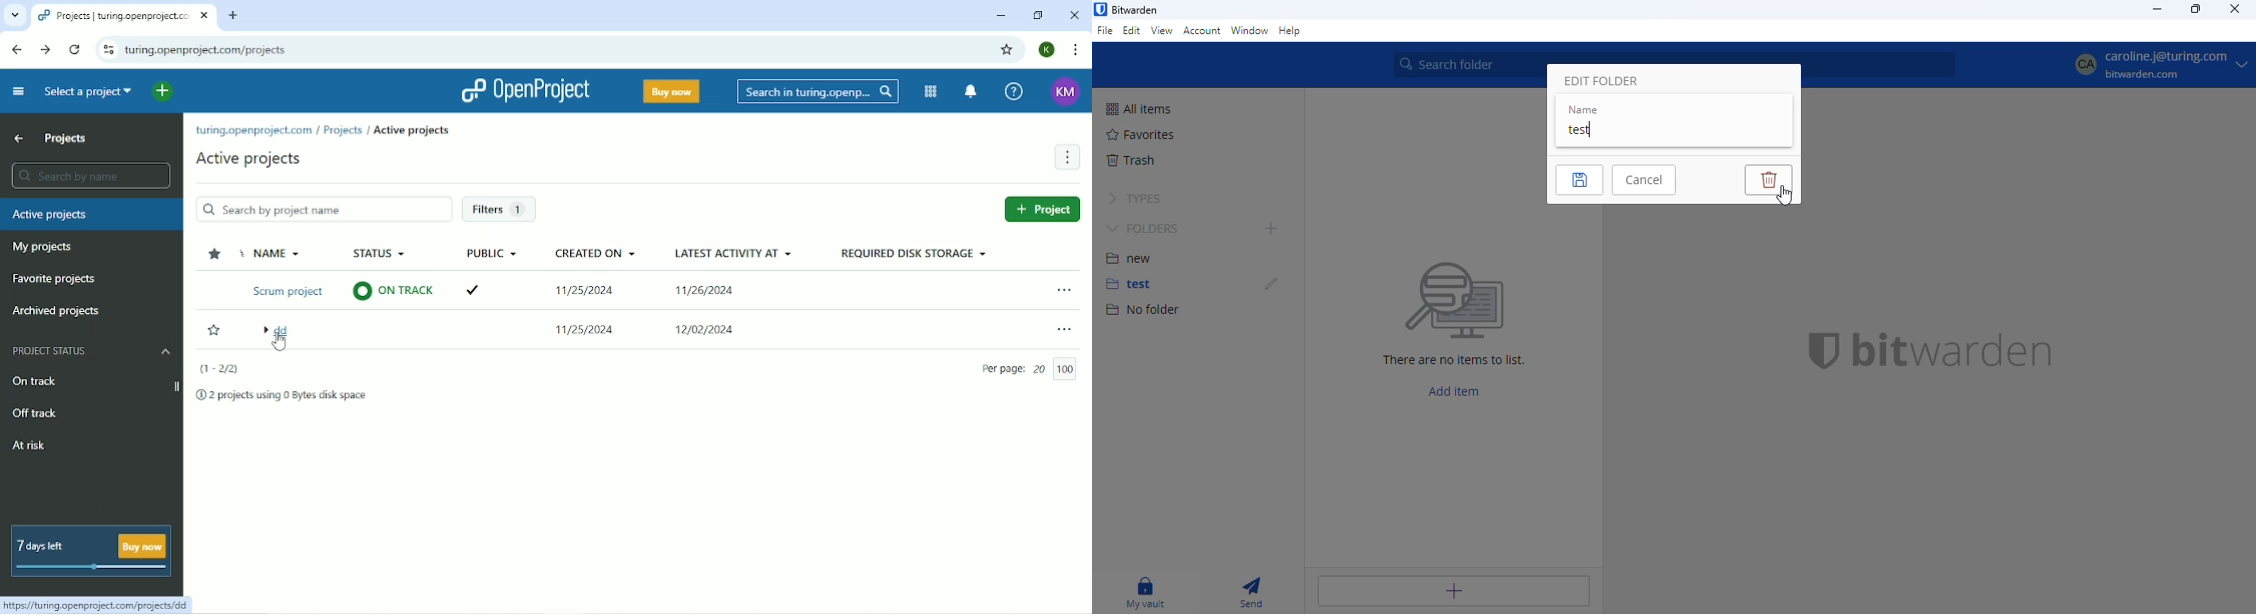 The image size is (2268, 616). I want to click on Minimize, so click(1001, 16).